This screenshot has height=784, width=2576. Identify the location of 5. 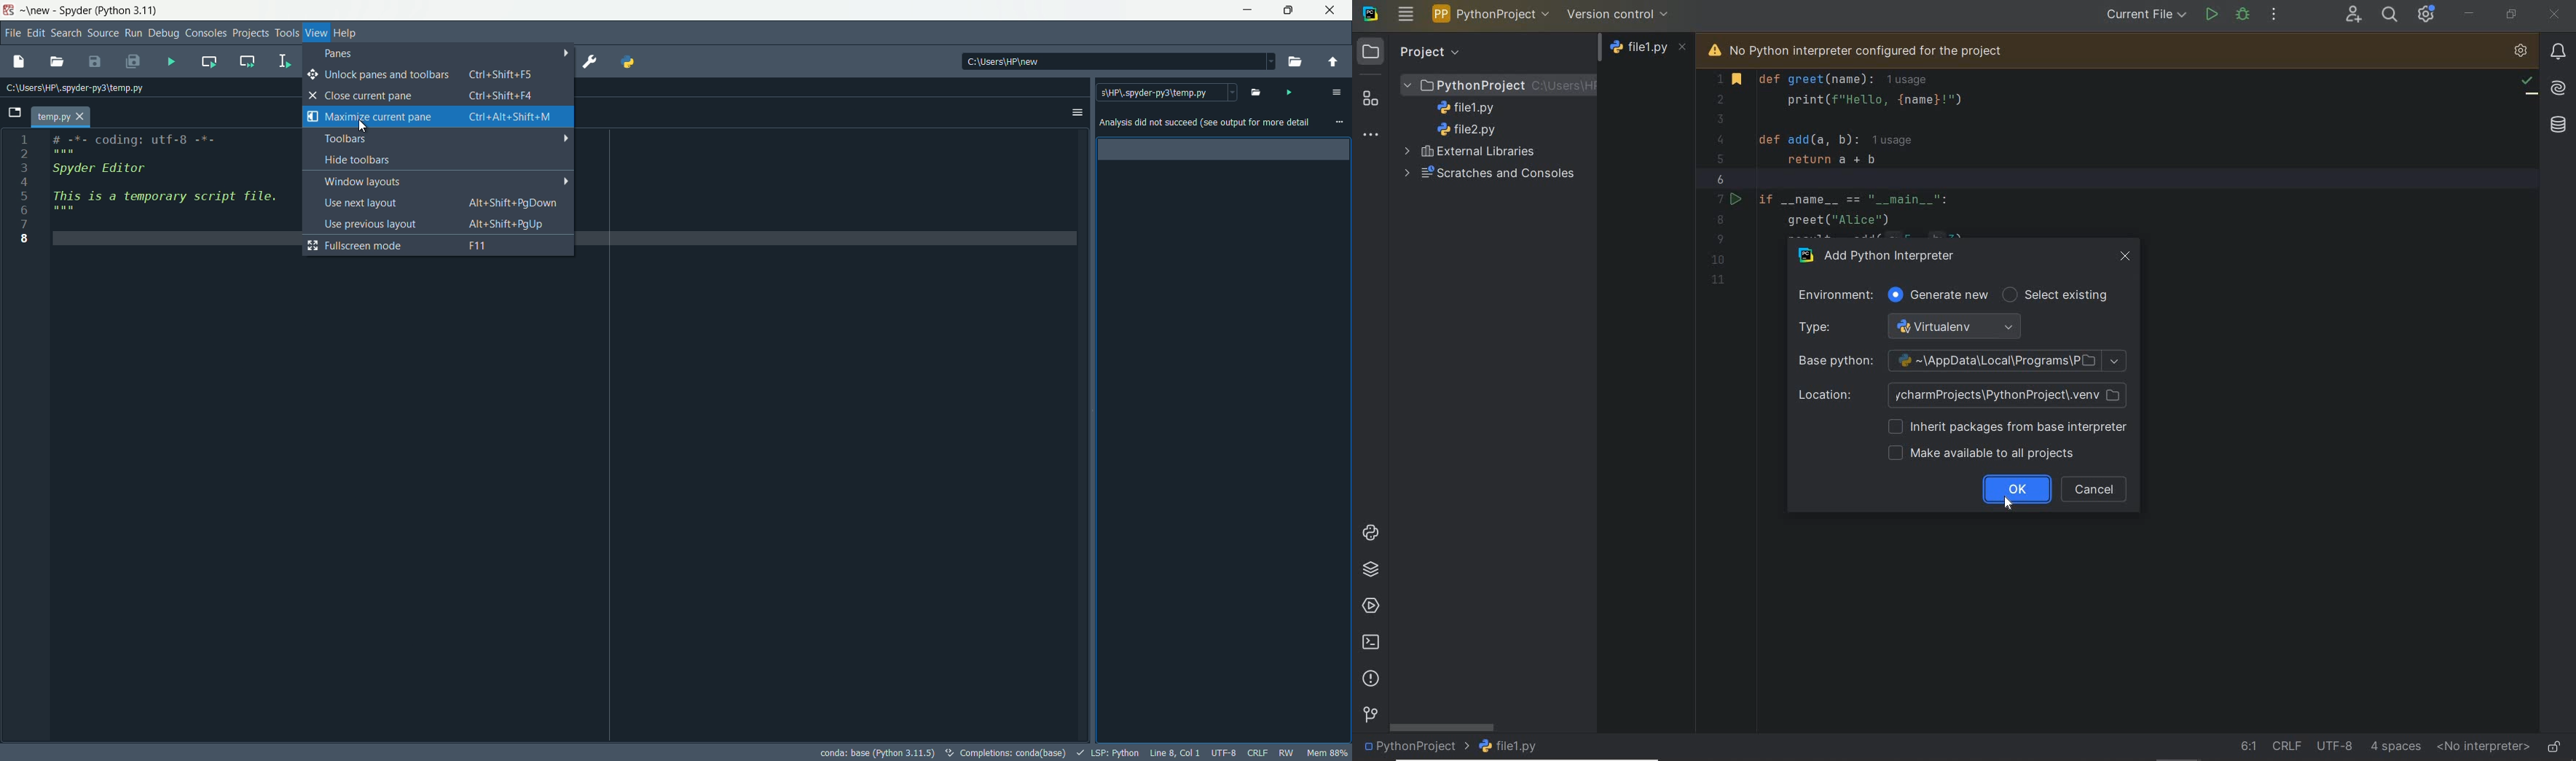
(26, 196).